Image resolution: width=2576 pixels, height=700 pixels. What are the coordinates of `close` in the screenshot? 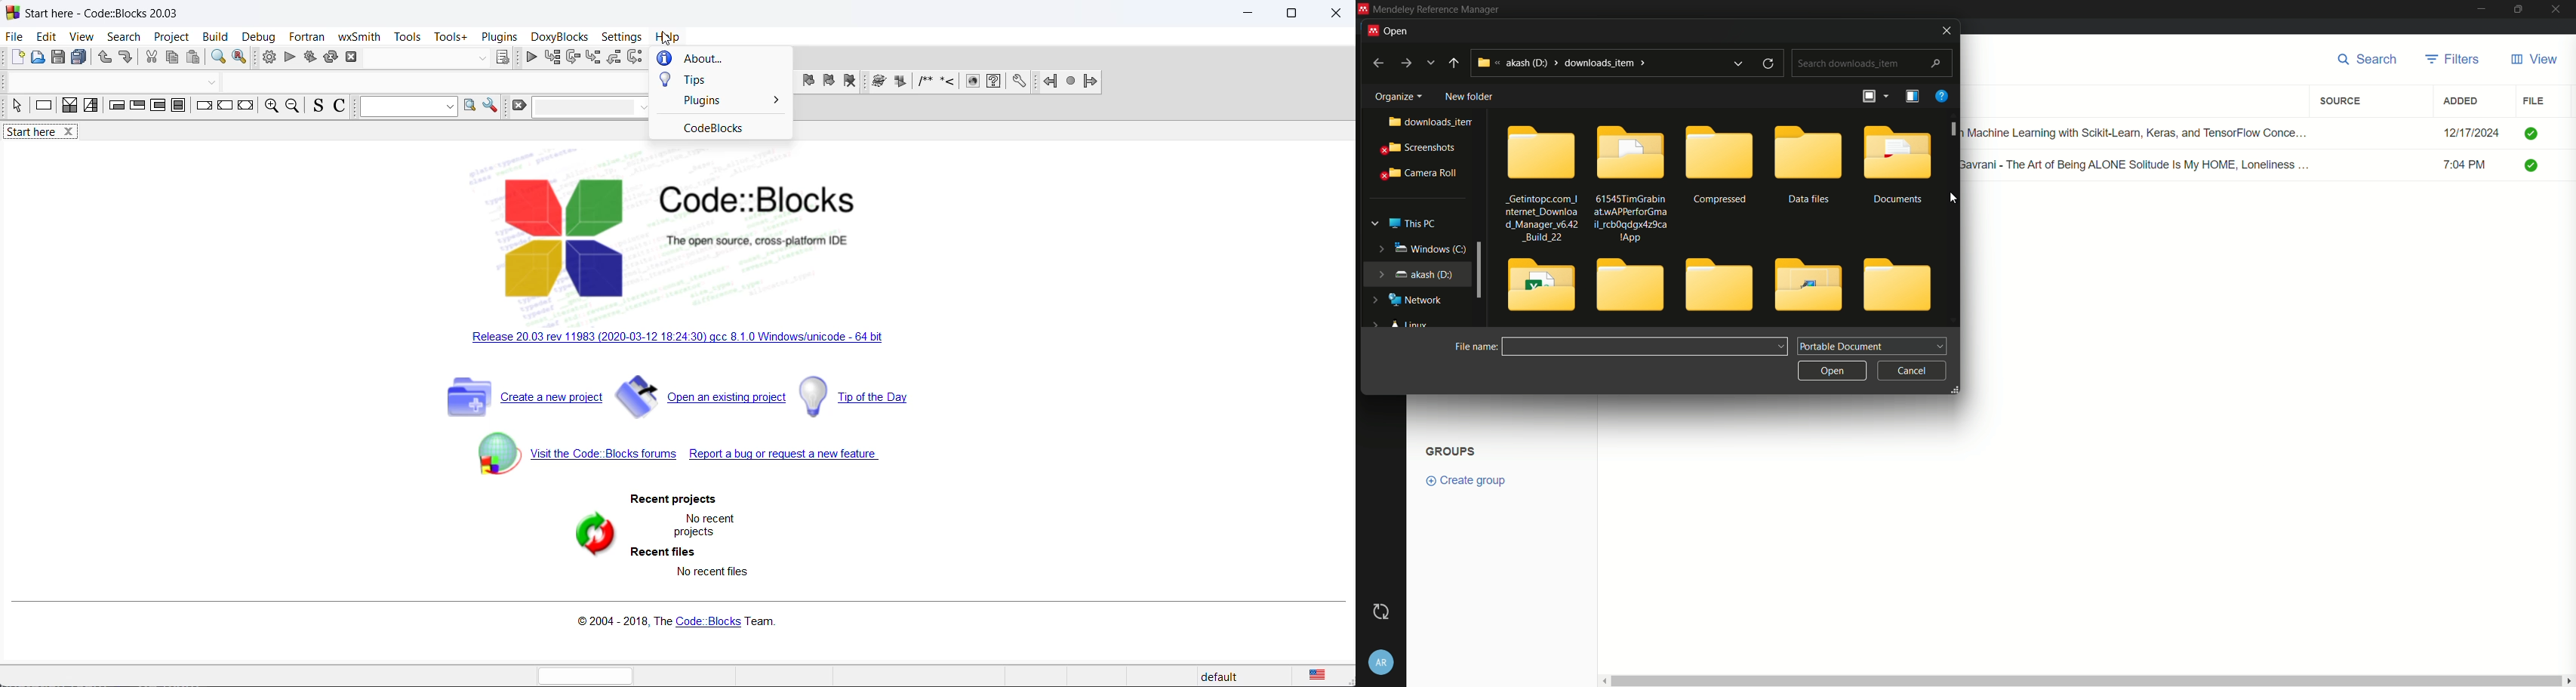 It's located at (2560, 10).